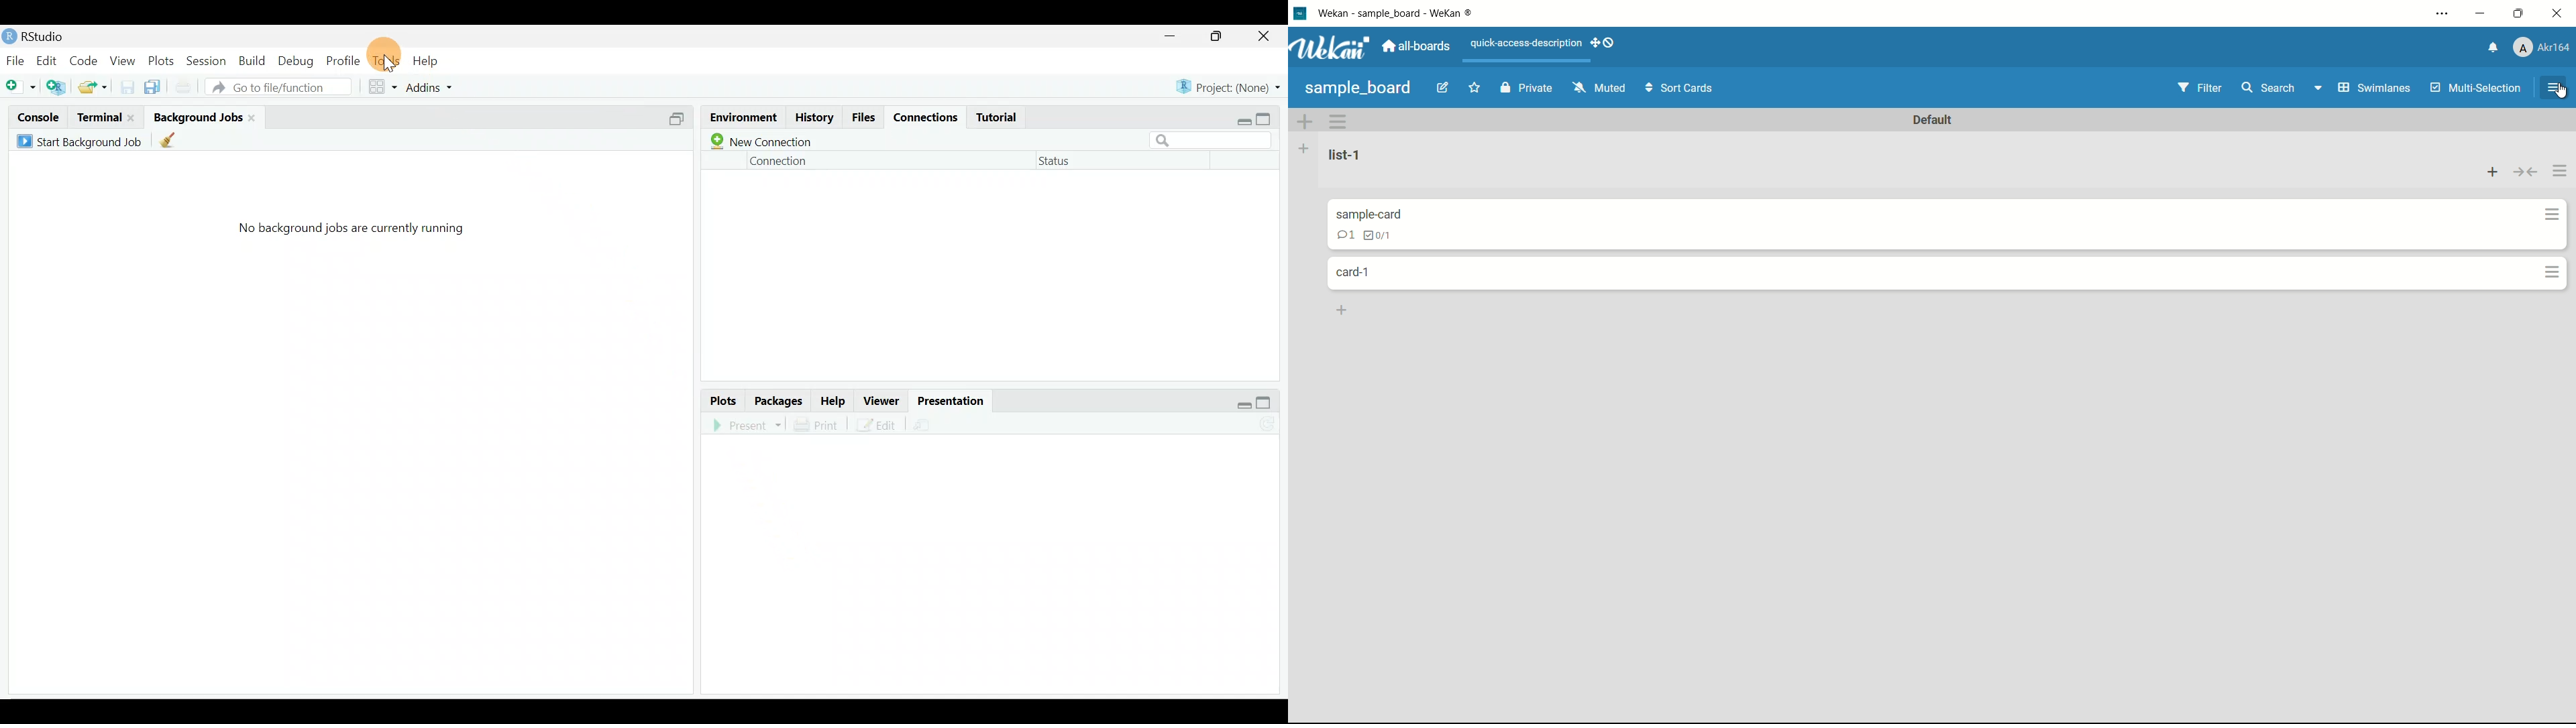 The width and height of the screenshot is (2576, 728). I want to click on private, so click(1525, 88).